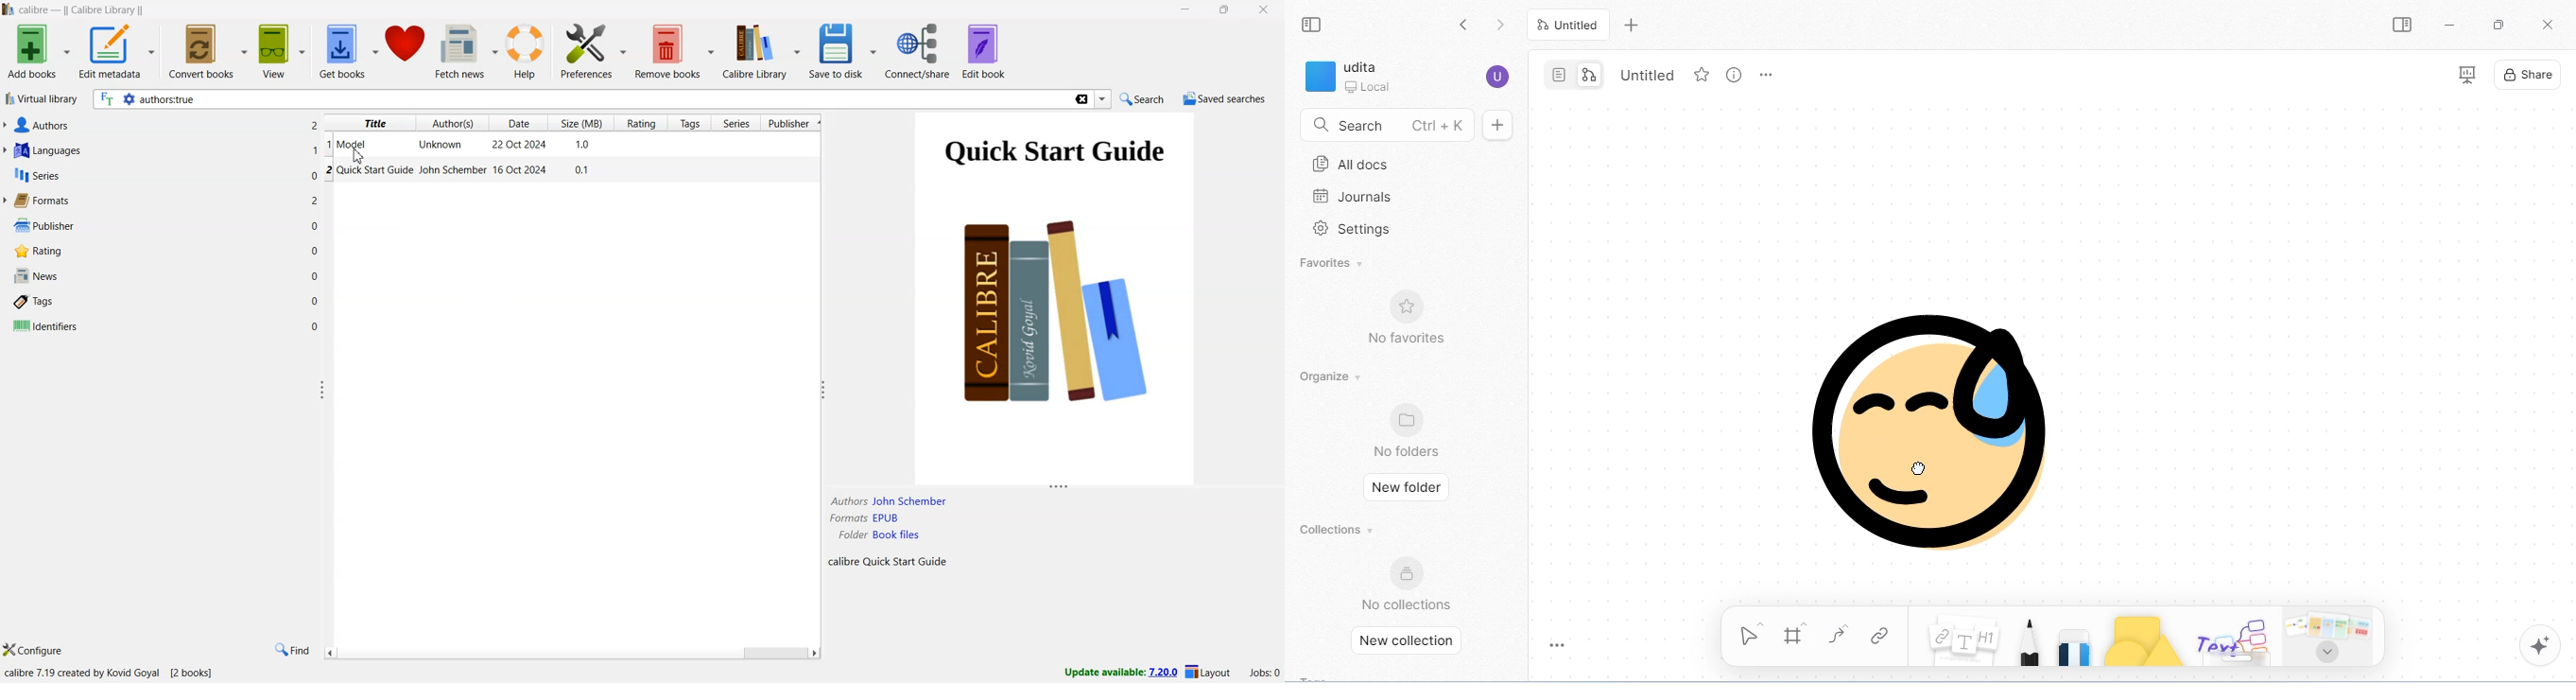 The width and height of the screenshot is (2576, 700). I want to click on title, so click(375, 123).